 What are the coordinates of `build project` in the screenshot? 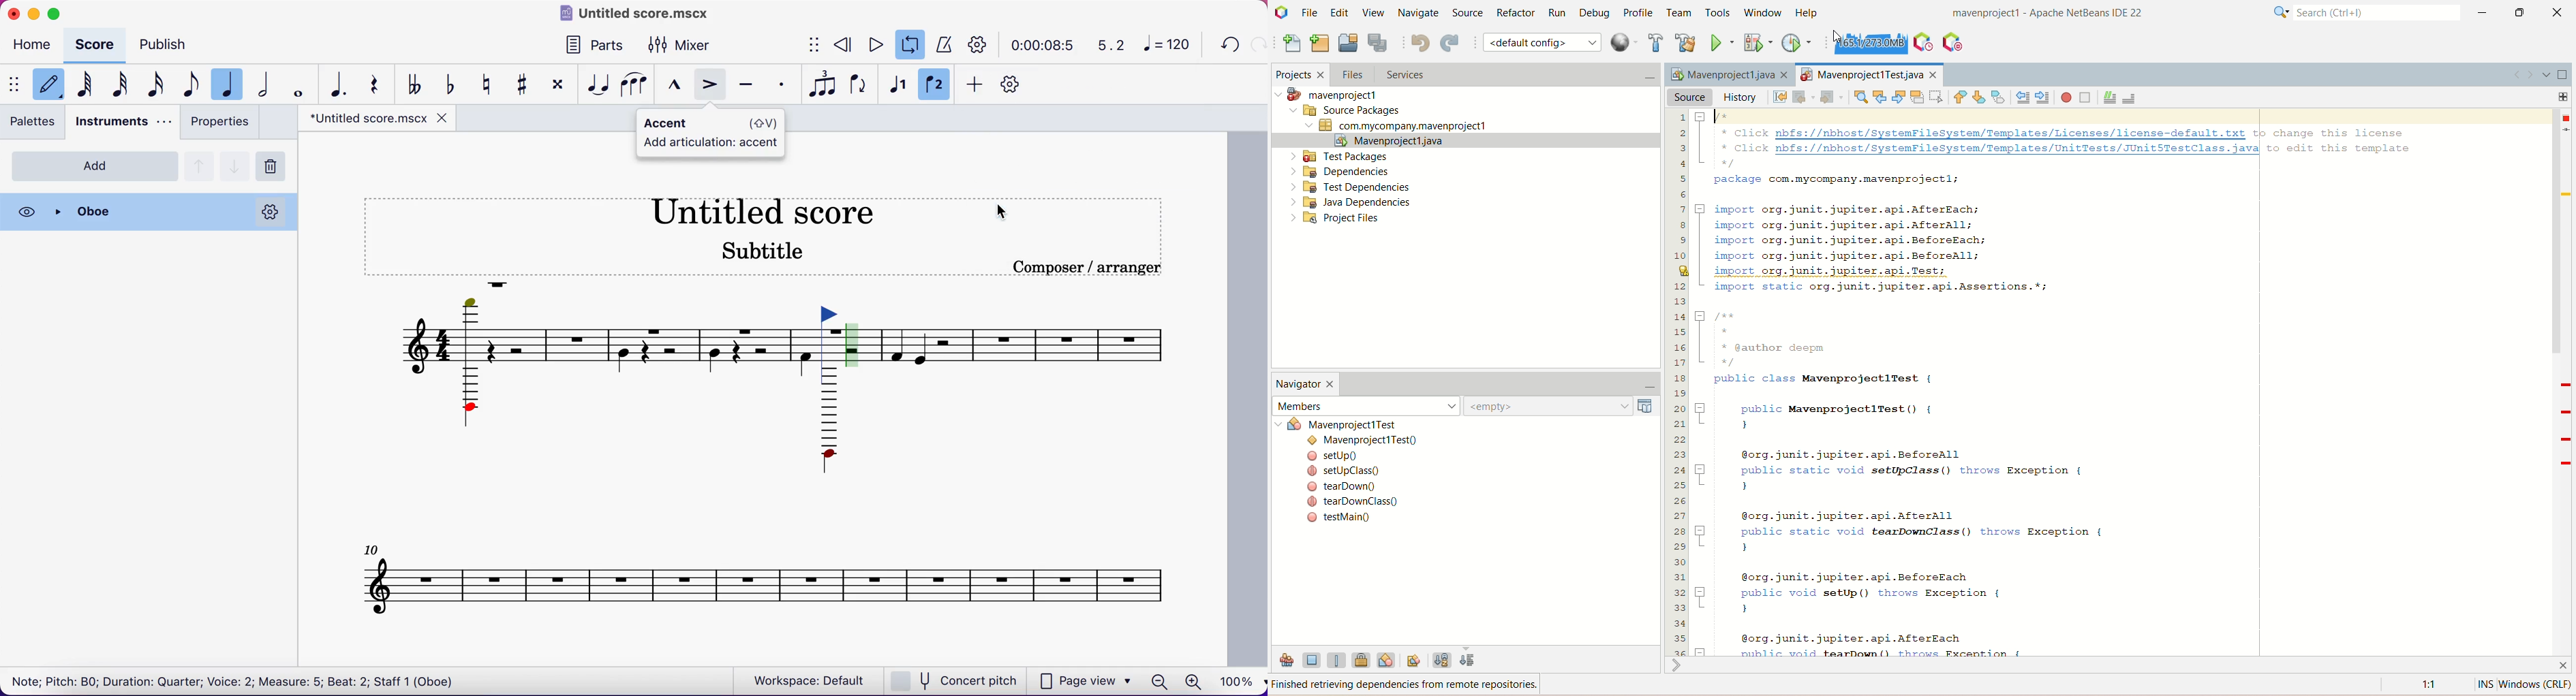 It's located at (1654, 42).